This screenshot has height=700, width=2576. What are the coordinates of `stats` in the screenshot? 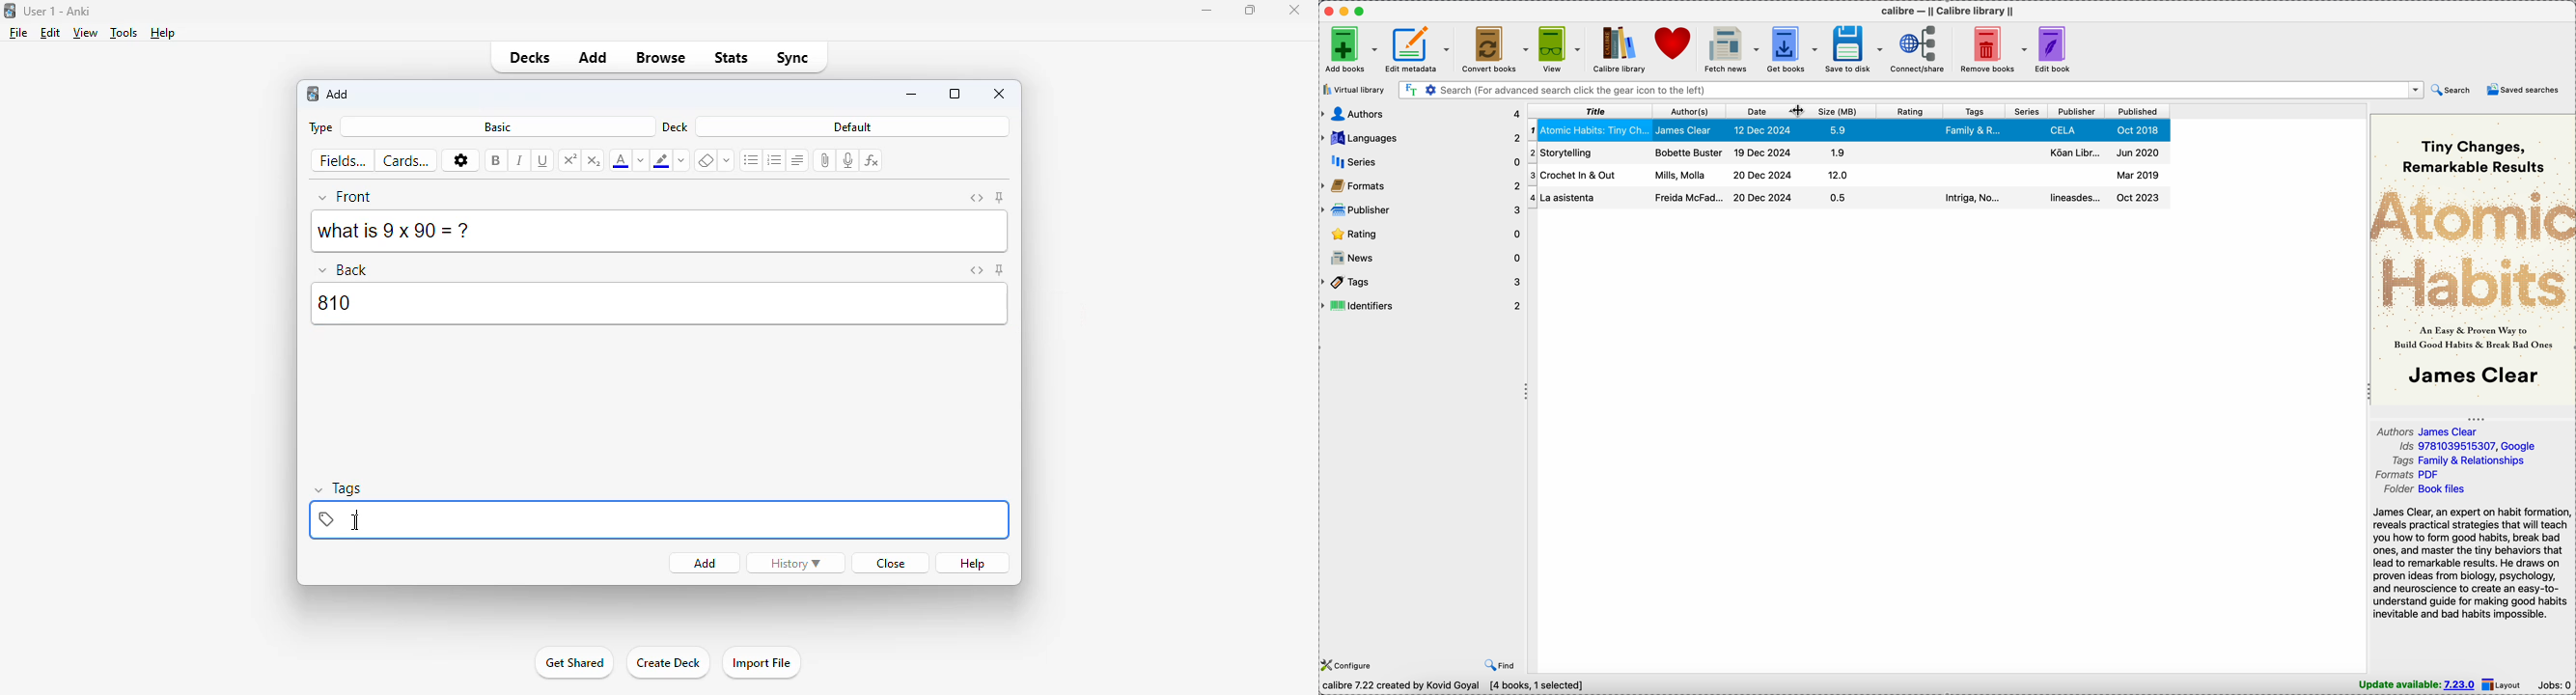 It's located at (732, 59).